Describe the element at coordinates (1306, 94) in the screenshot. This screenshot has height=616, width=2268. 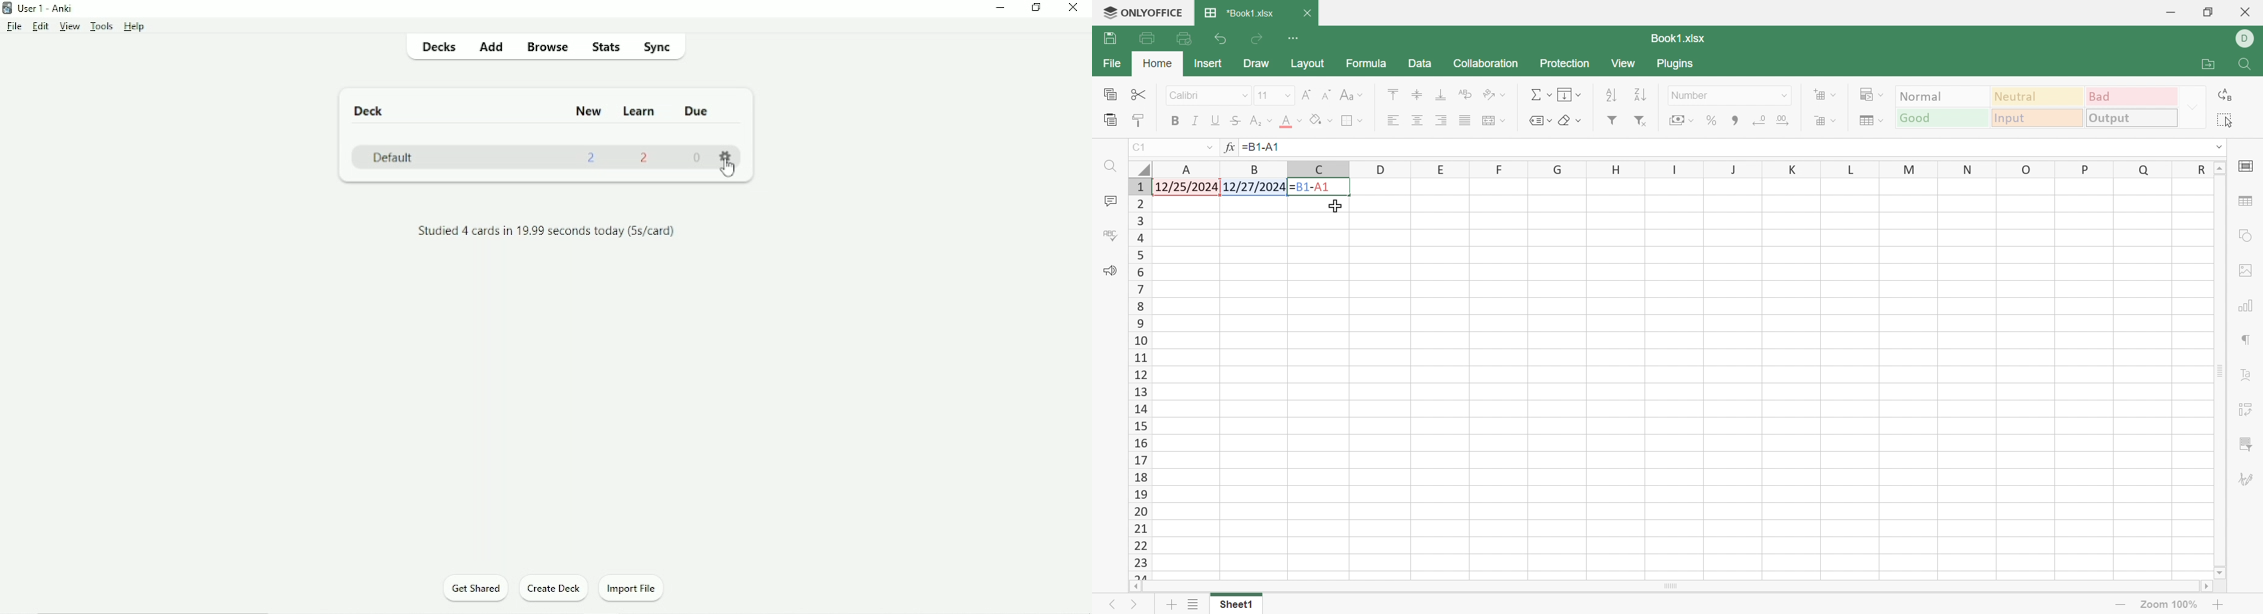
I see `Increment font size` at that location.